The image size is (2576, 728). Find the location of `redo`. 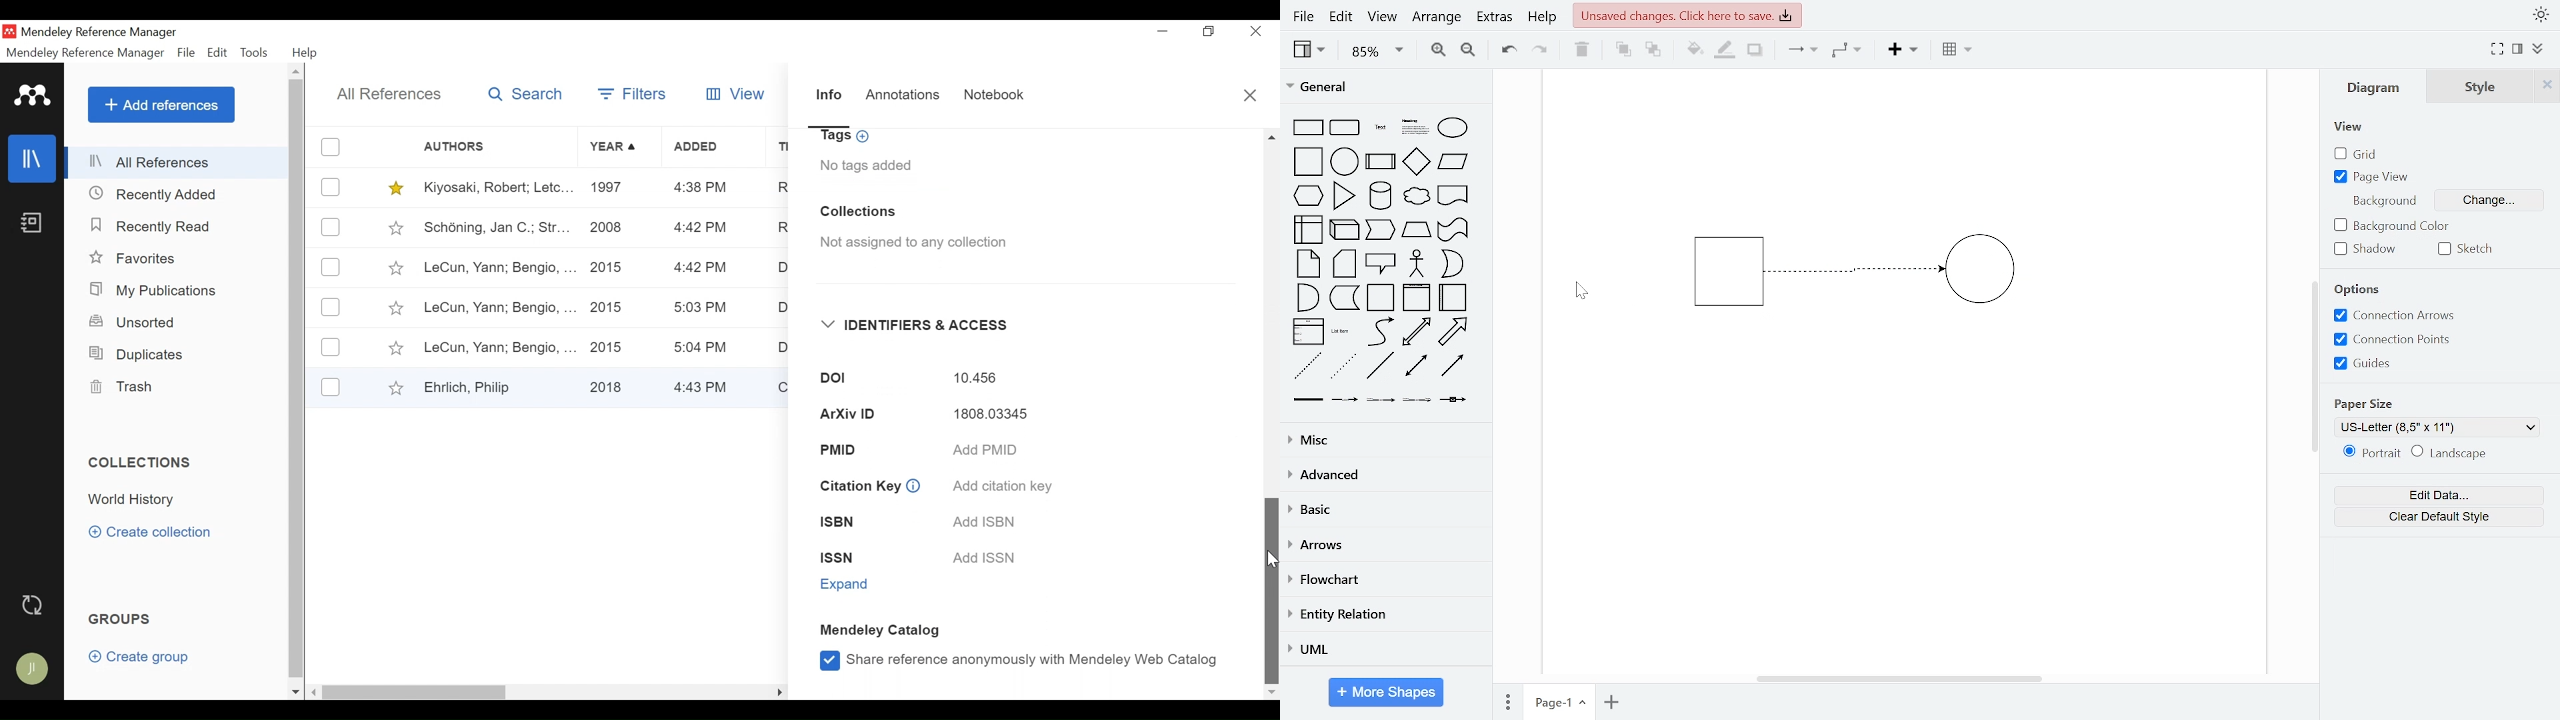

redo is located at coordinates (1541, 49).